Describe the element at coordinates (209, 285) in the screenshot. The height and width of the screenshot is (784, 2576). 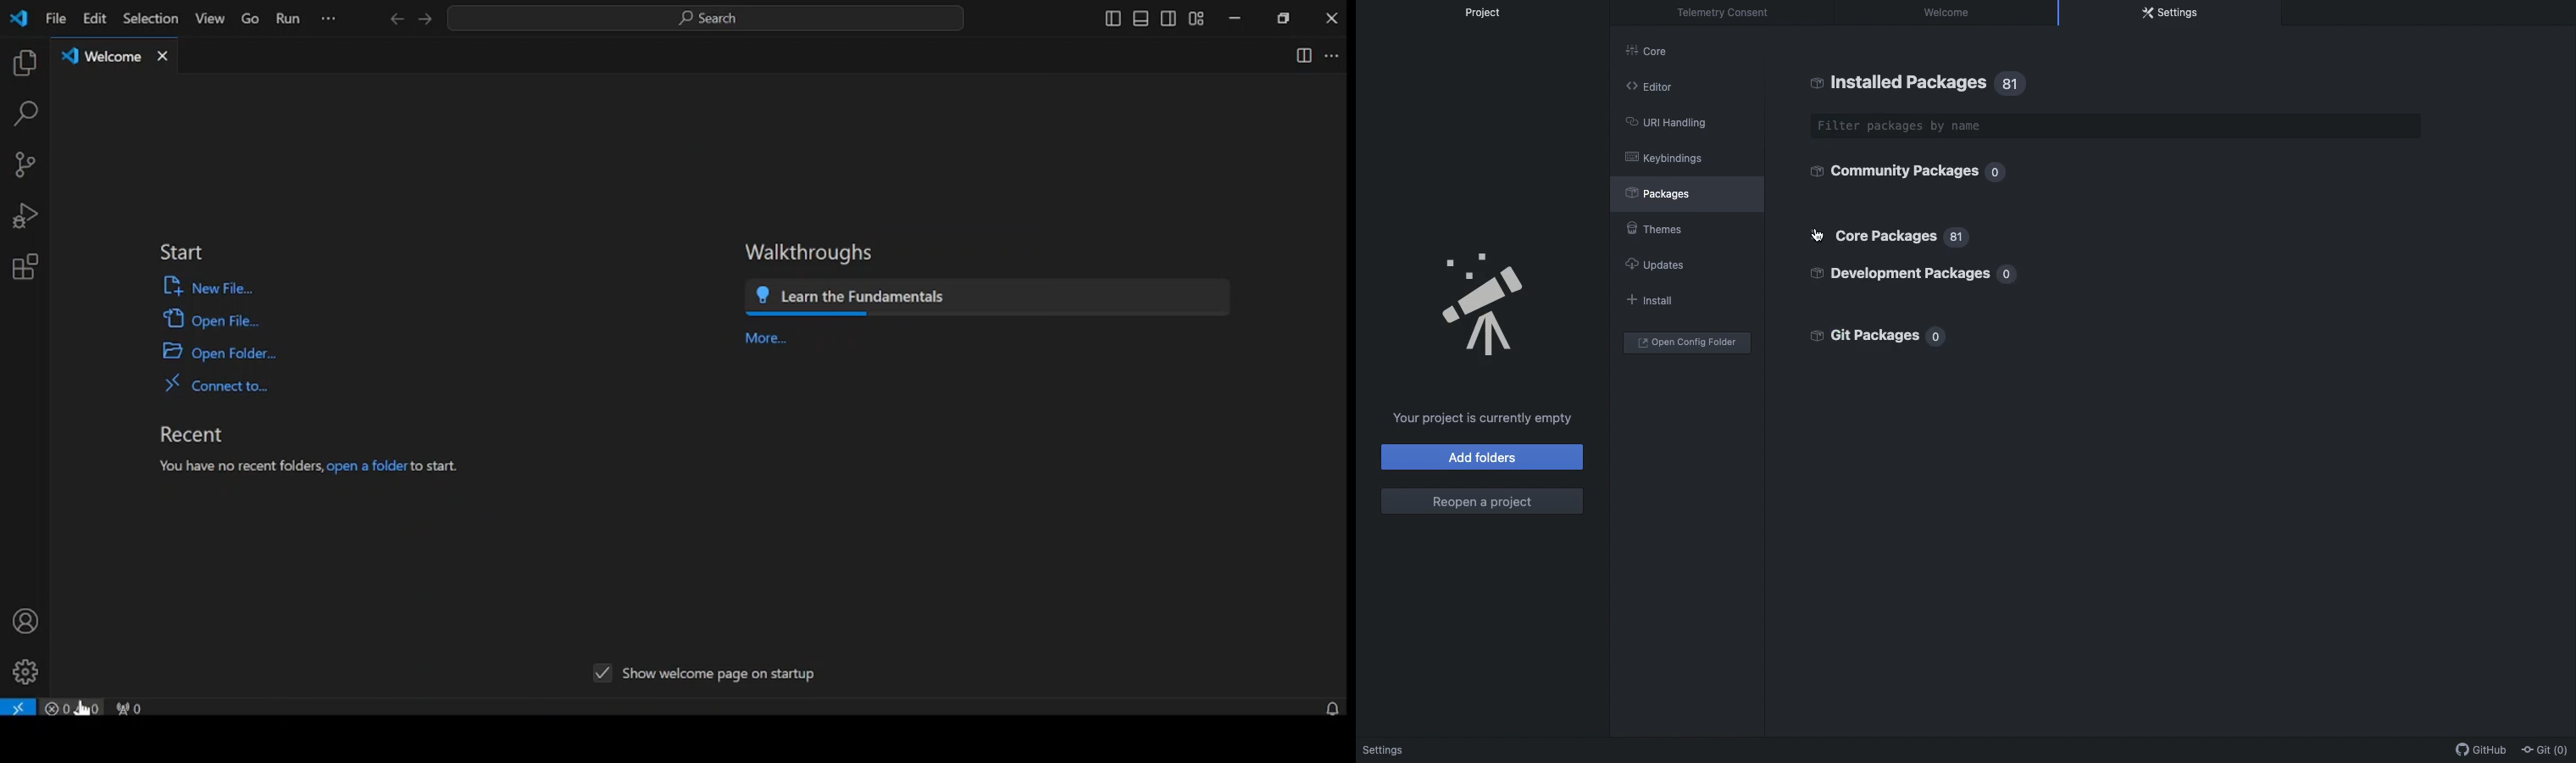
I see `new file` at that location.